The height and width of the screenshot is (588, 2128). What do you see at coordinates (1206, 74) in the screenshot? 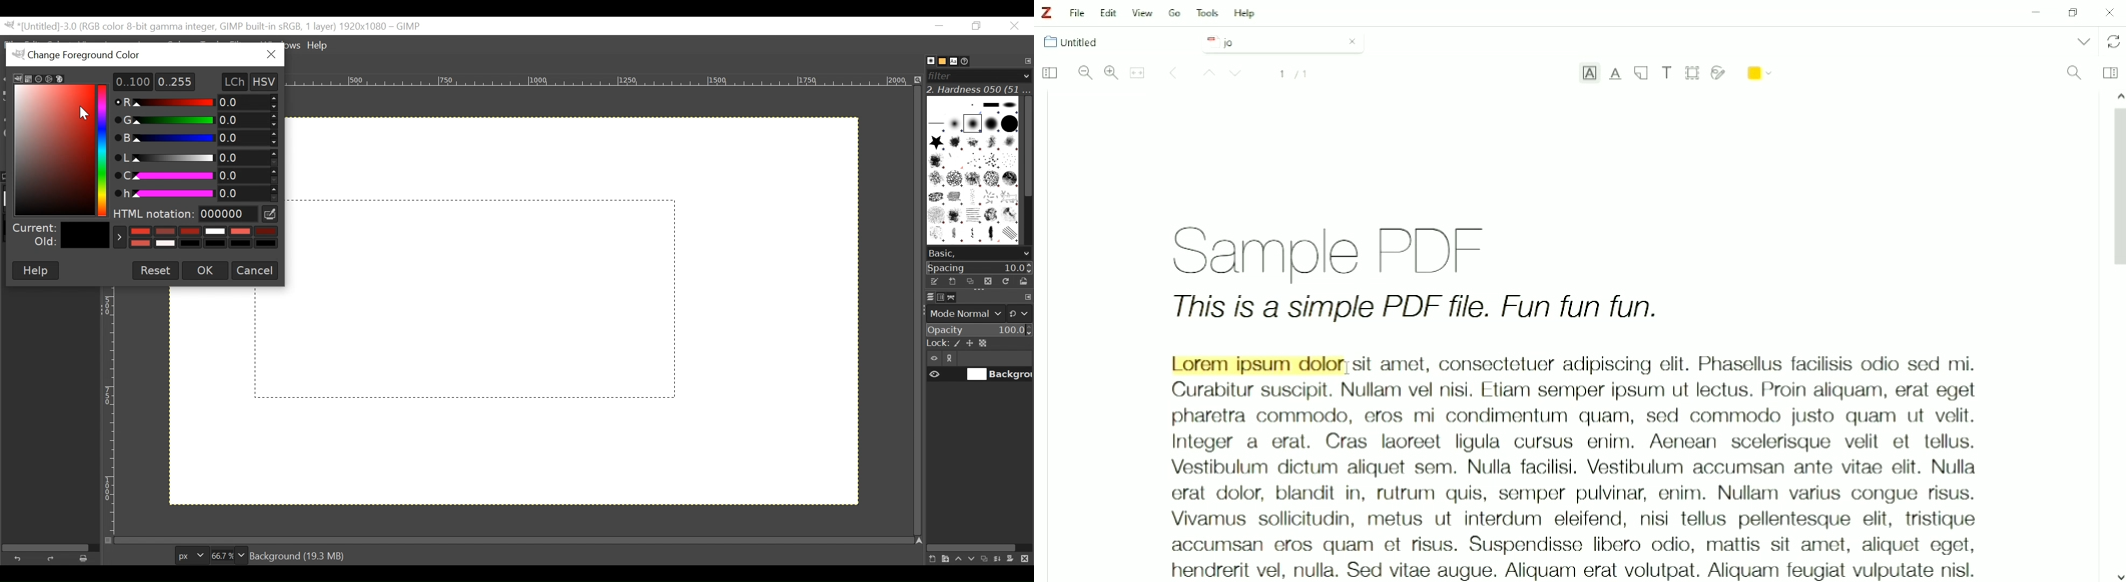
I see `Up` at bounding box center [1206, 74].